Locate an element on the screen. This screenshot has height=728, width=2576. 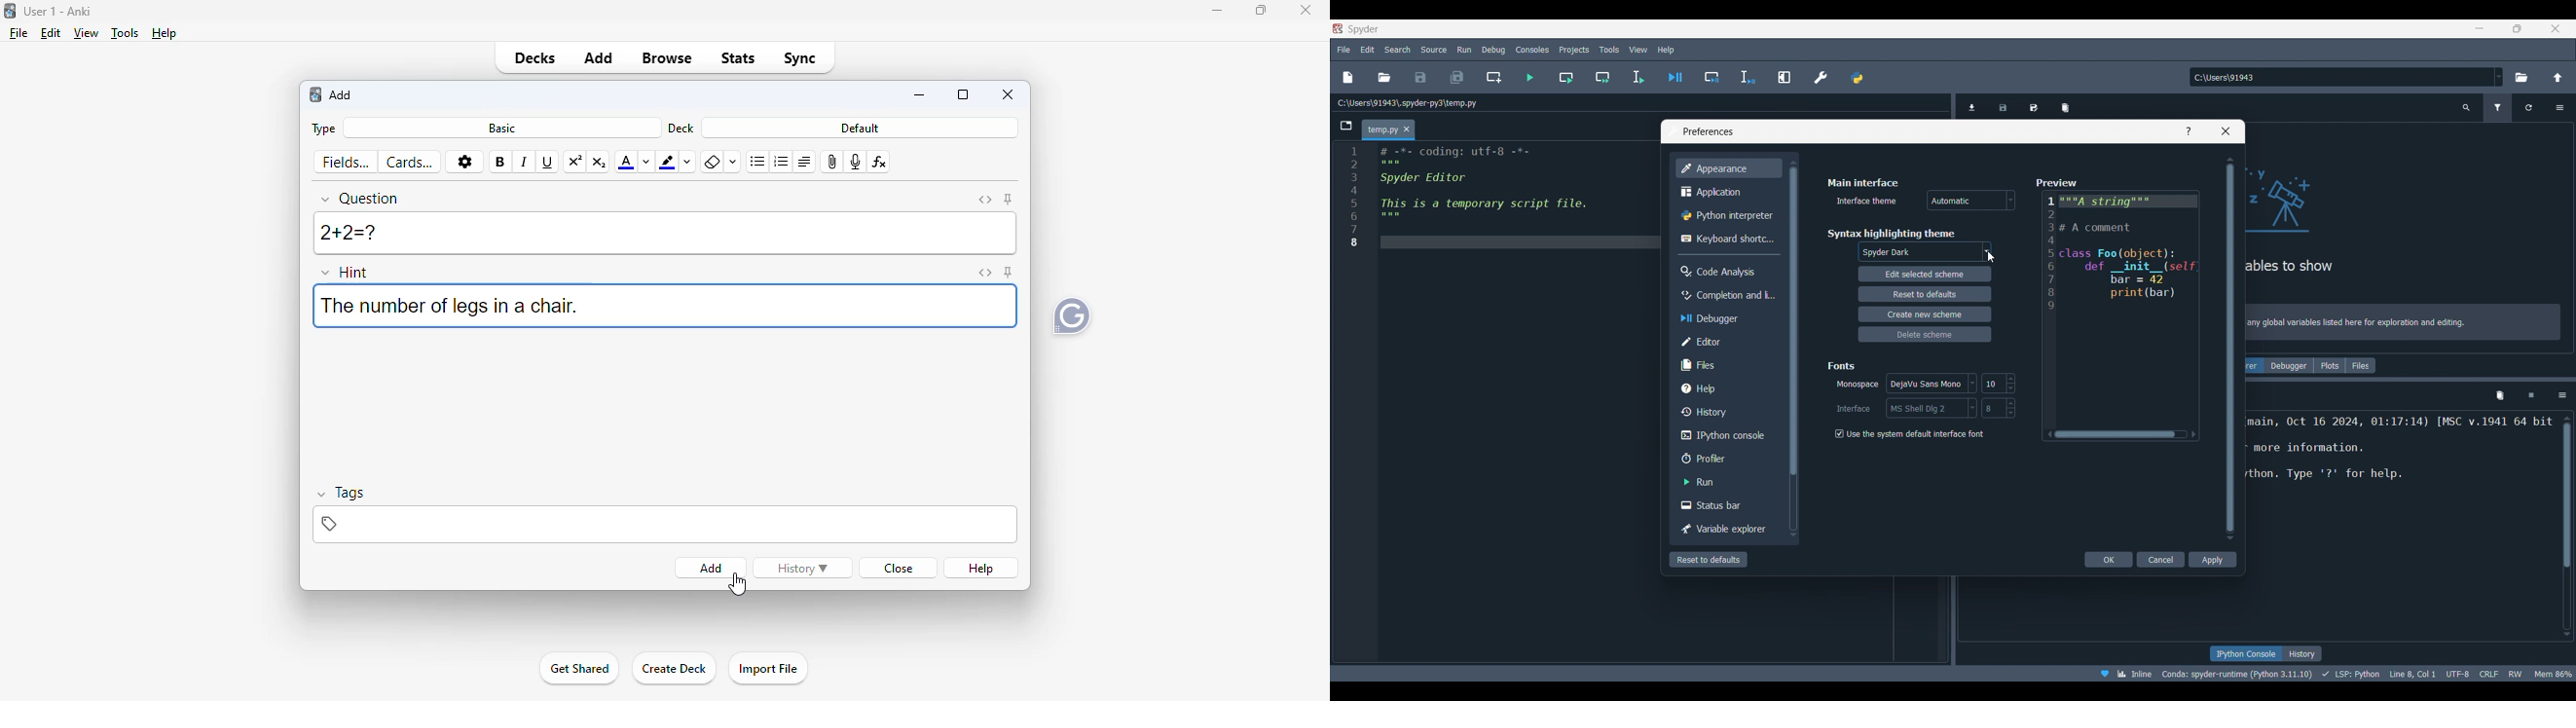
Options is located at coordinates (2562, 395).